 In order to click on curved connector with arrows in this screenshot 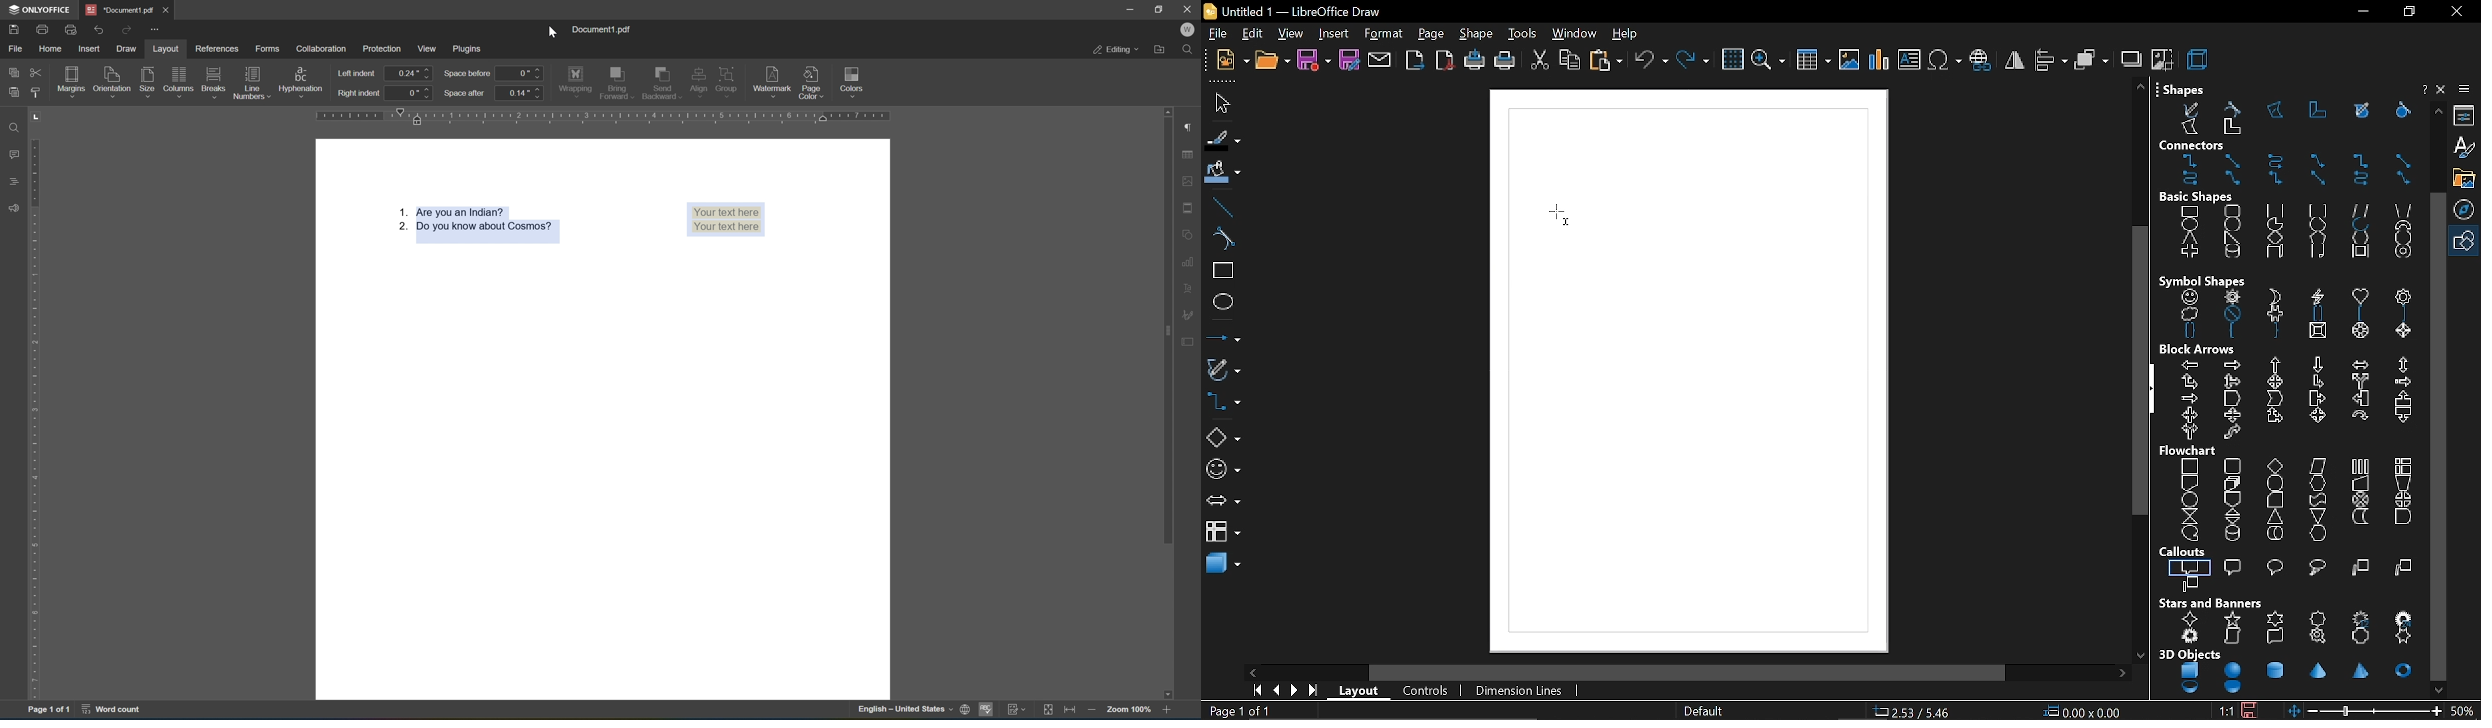, I will do `click(2362, 179)`.